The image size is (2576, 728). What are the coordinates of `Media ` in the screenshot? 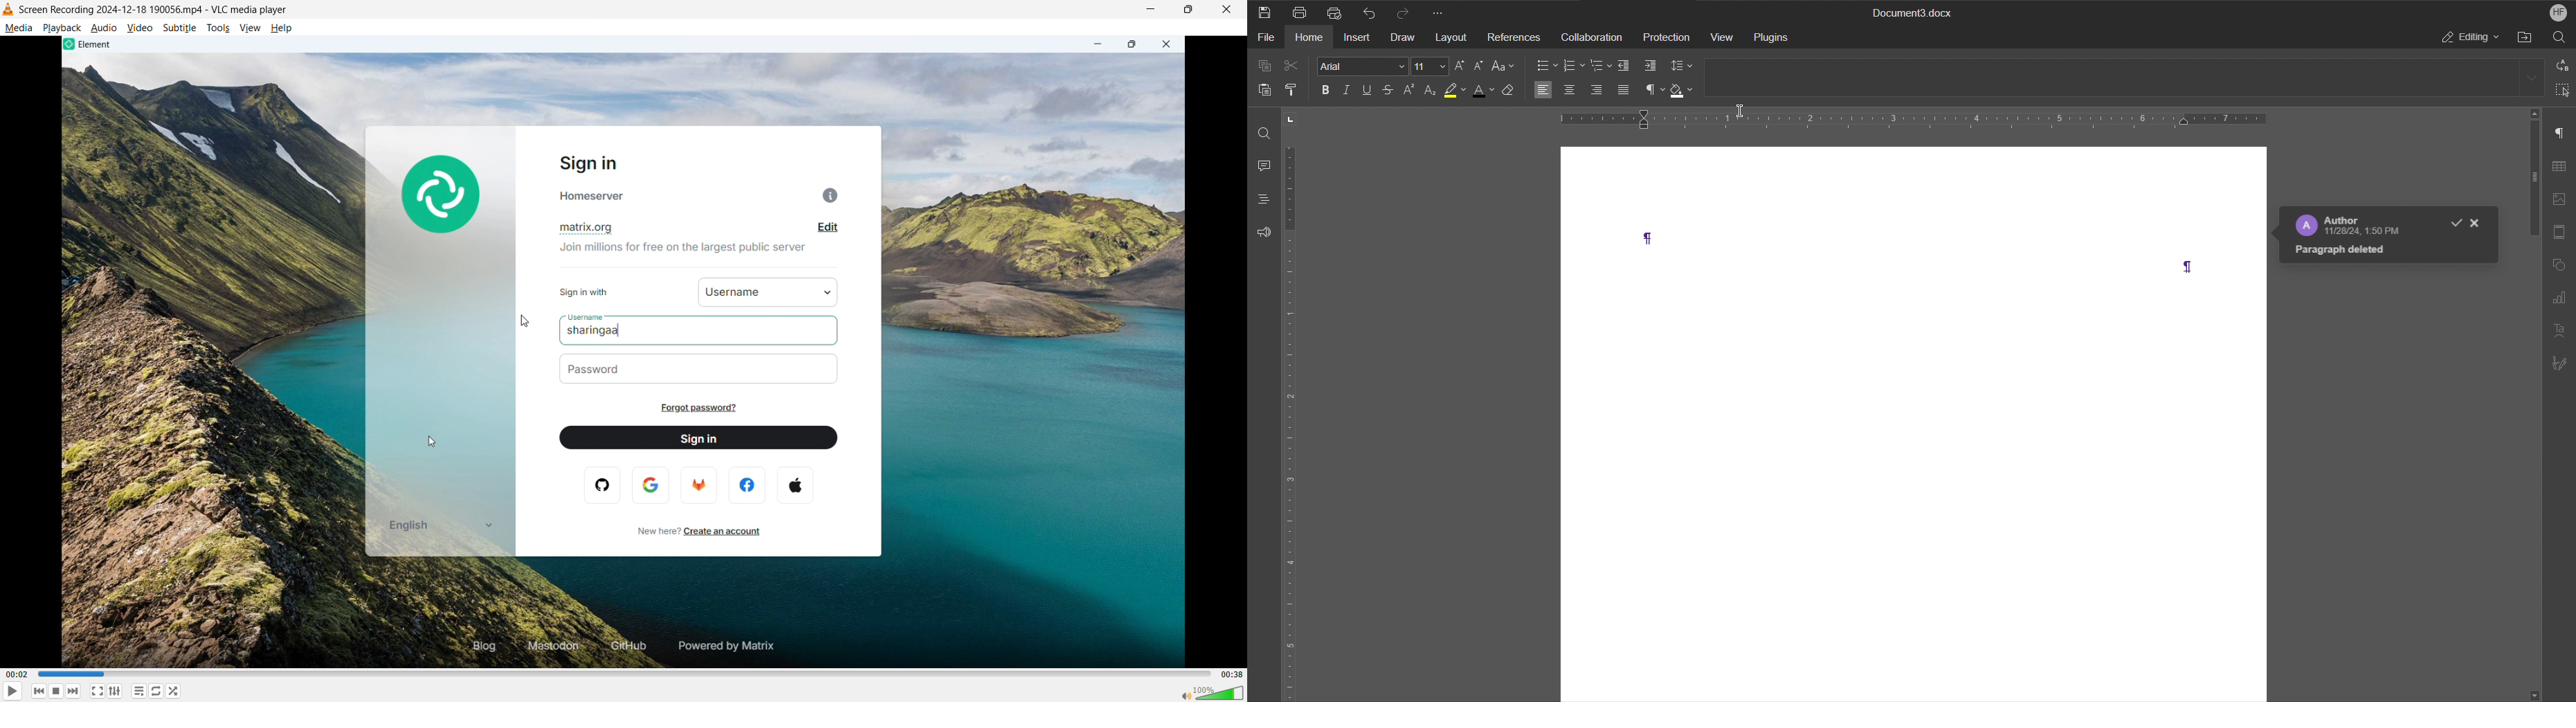 It's located at (18, 28).